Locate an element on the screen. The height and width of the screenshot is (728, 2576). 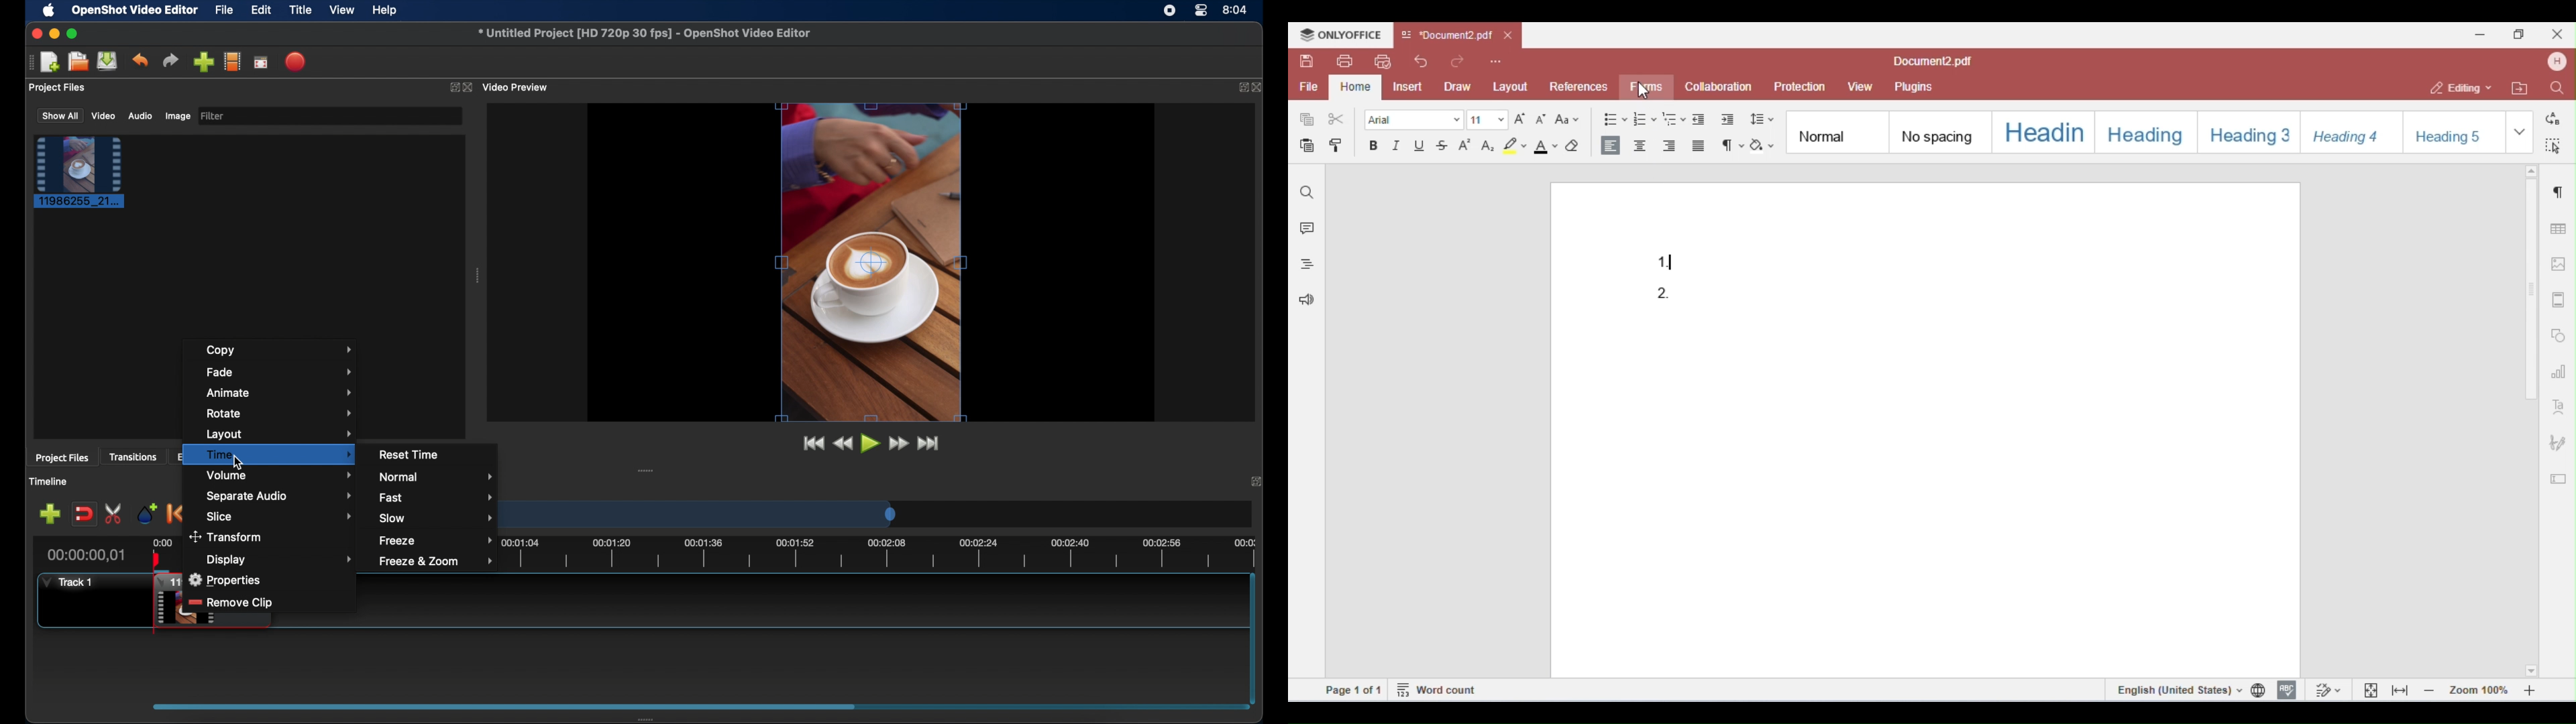
import files is located at coordinates (203, 62).